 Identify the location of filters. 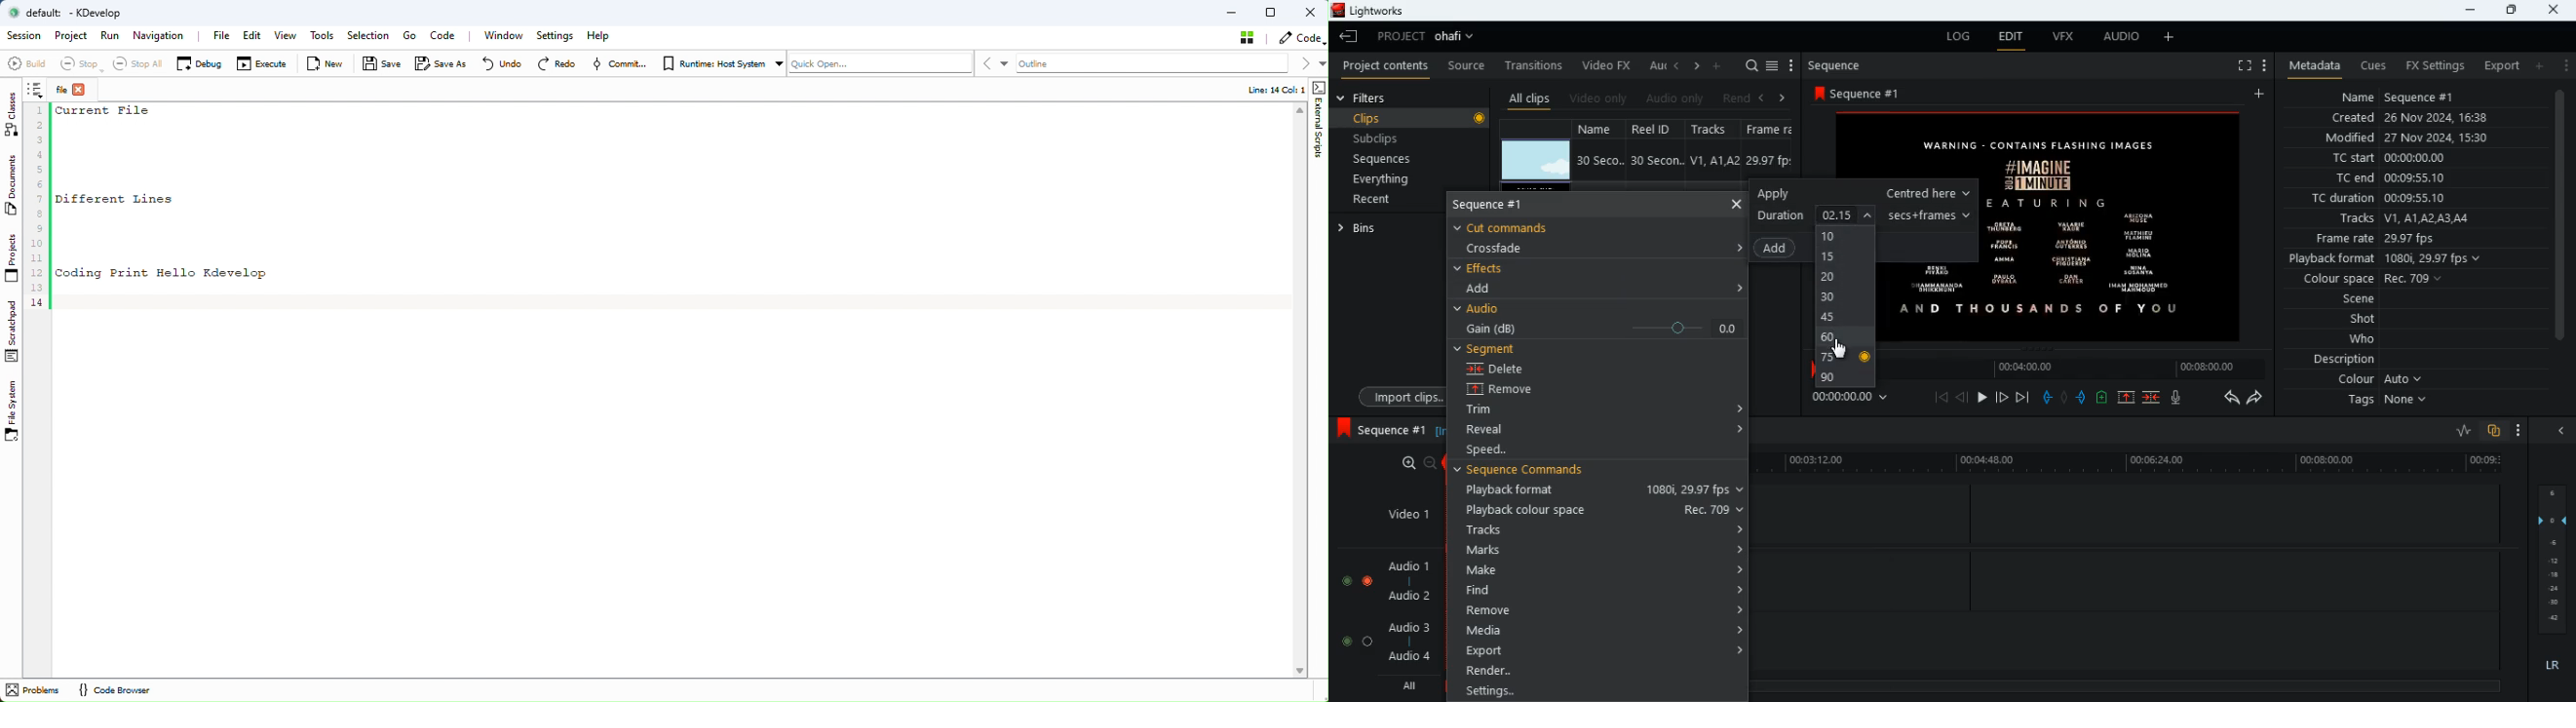
(1365, 98).